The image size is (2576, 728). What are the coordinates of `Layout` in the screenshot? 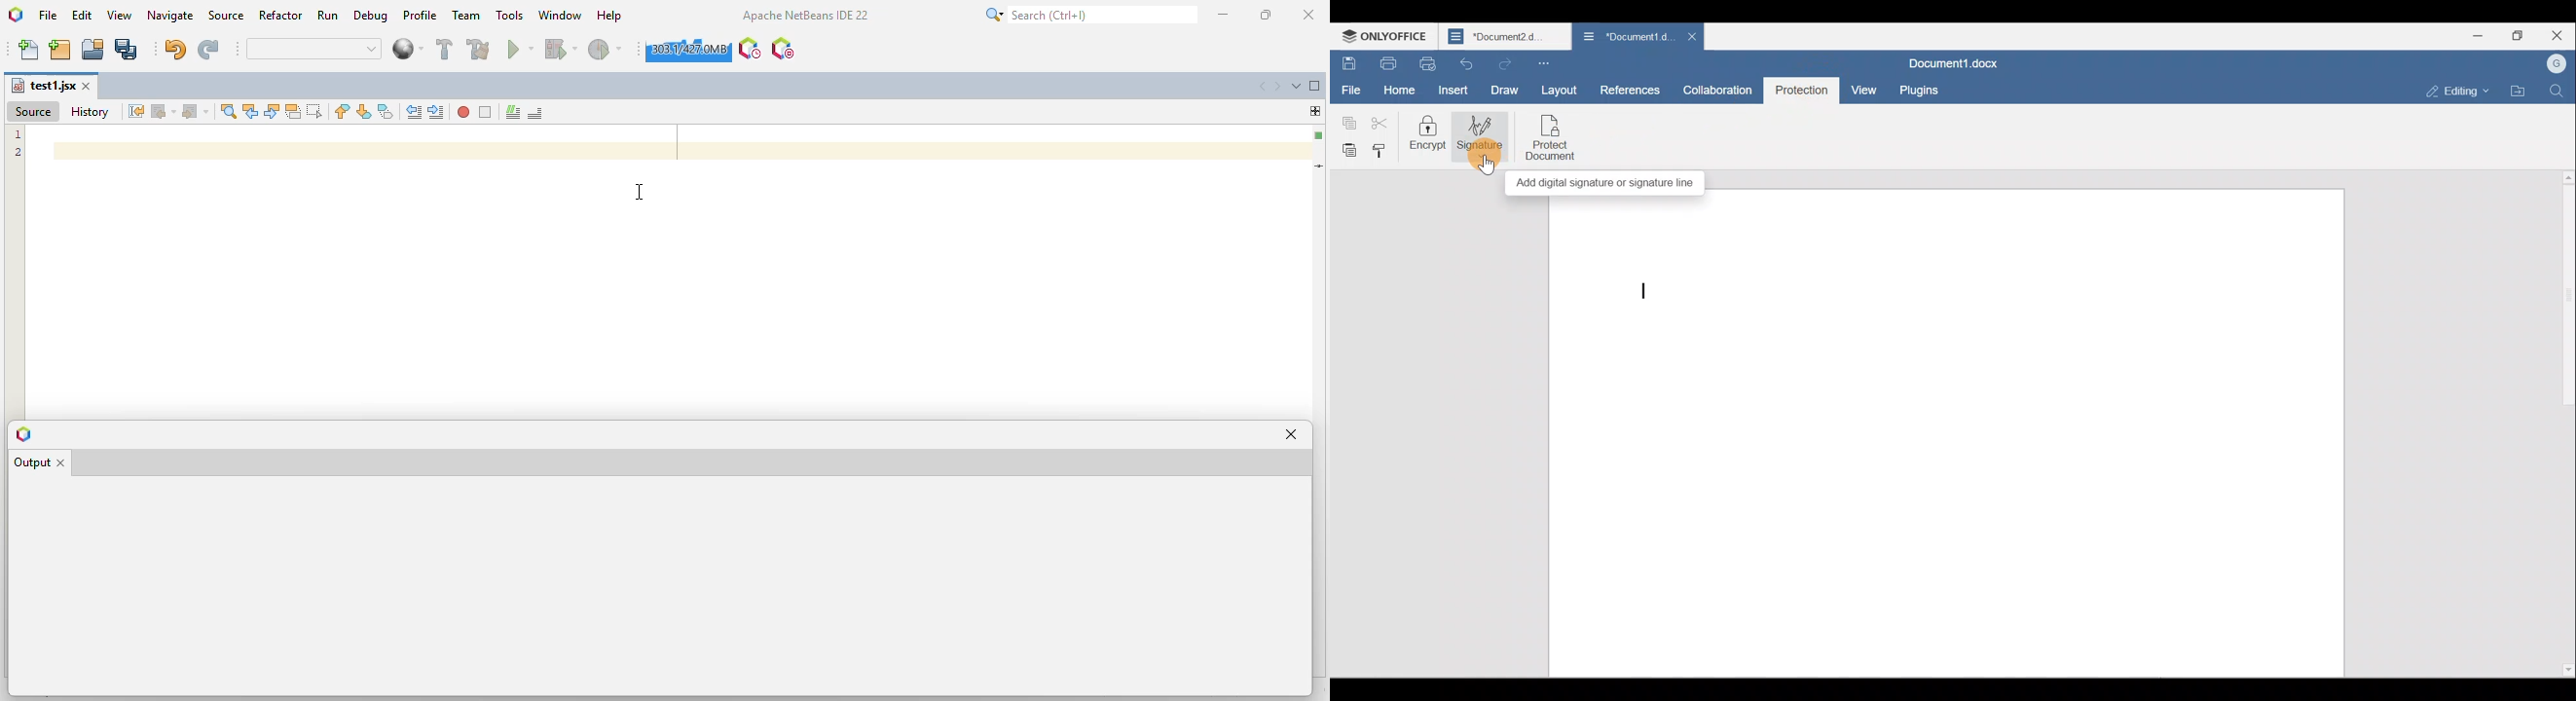 It's located at (1557, 88).